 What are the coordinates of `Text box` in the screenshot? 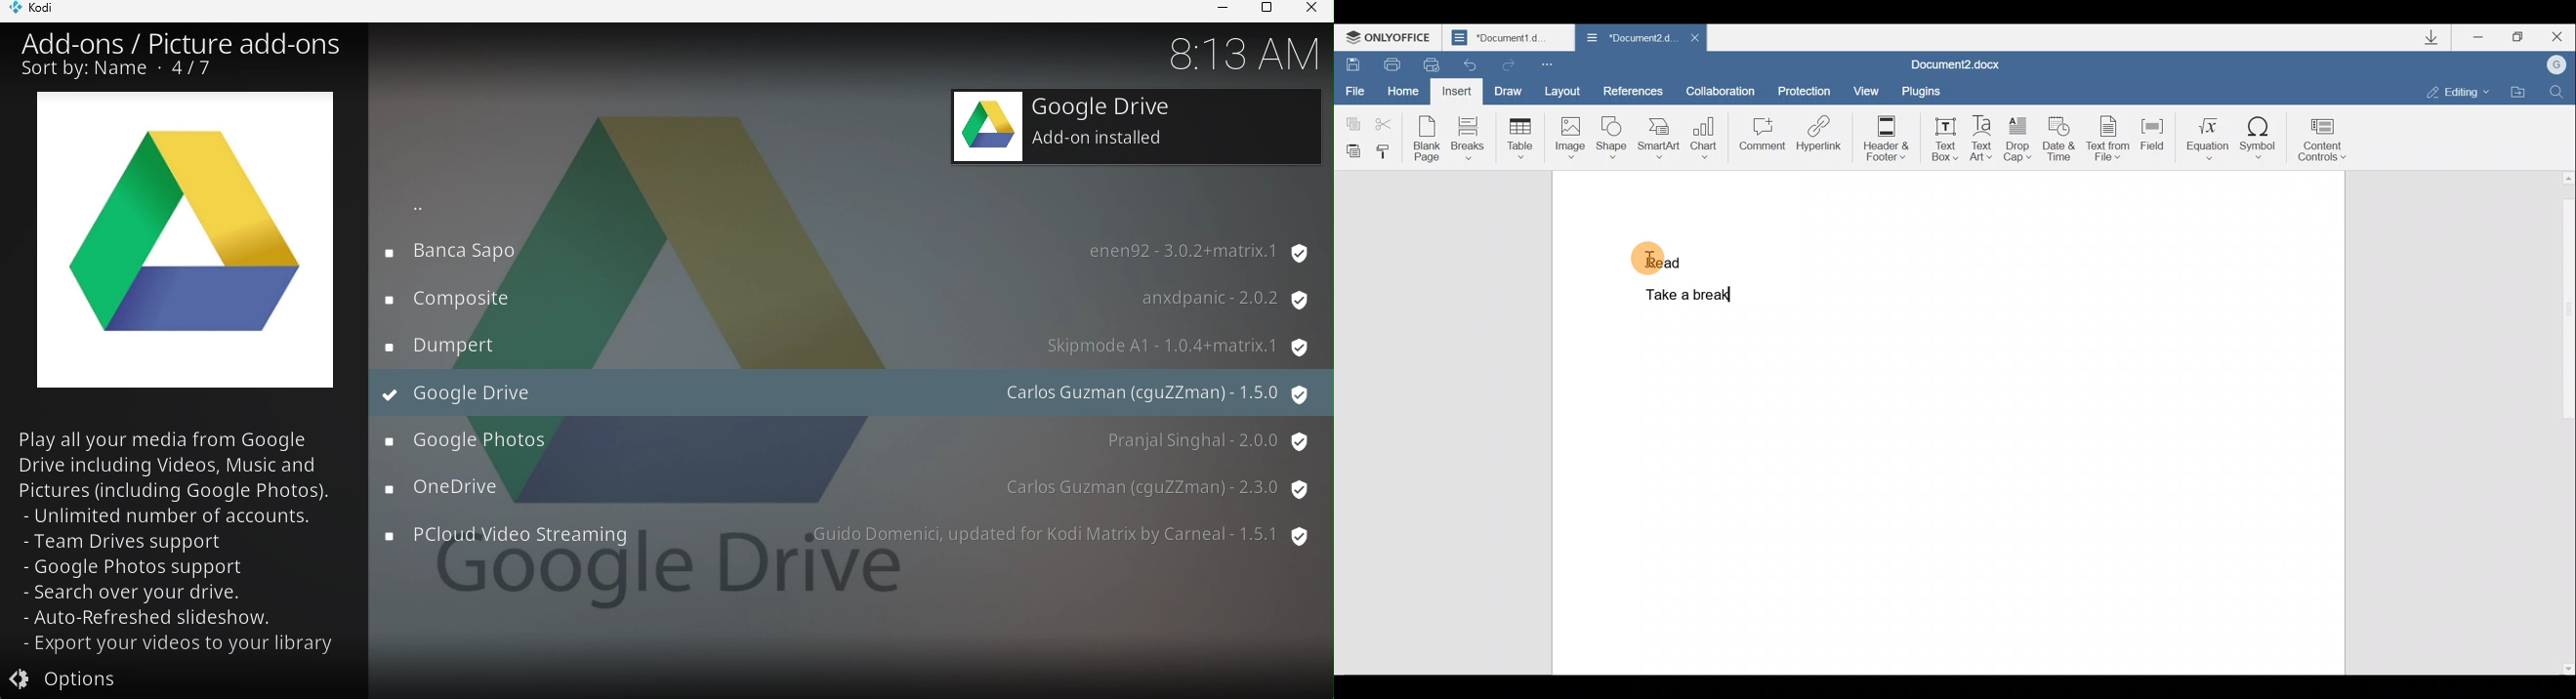 It's located at (1945, 139).